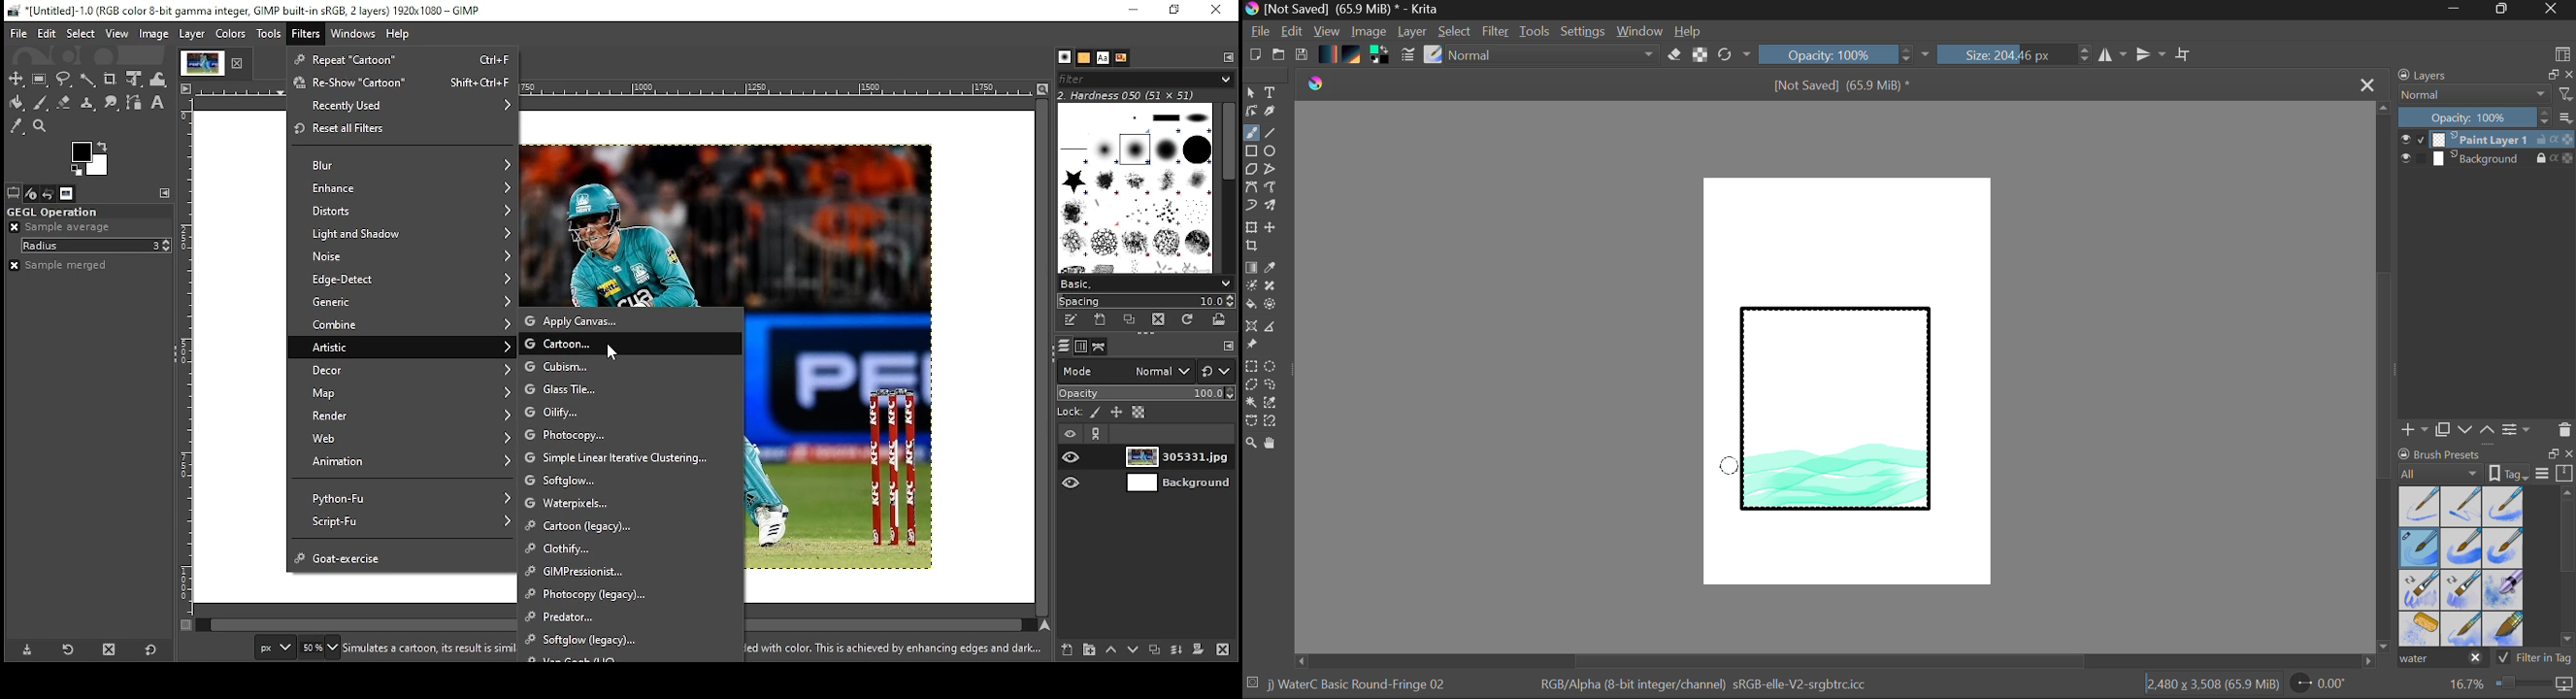 This screenshot has height=700, width=2576. What do you see at coordinates (405, 234) in the screenshot?
I see `light and shadow` at bounding box center [405, 234].